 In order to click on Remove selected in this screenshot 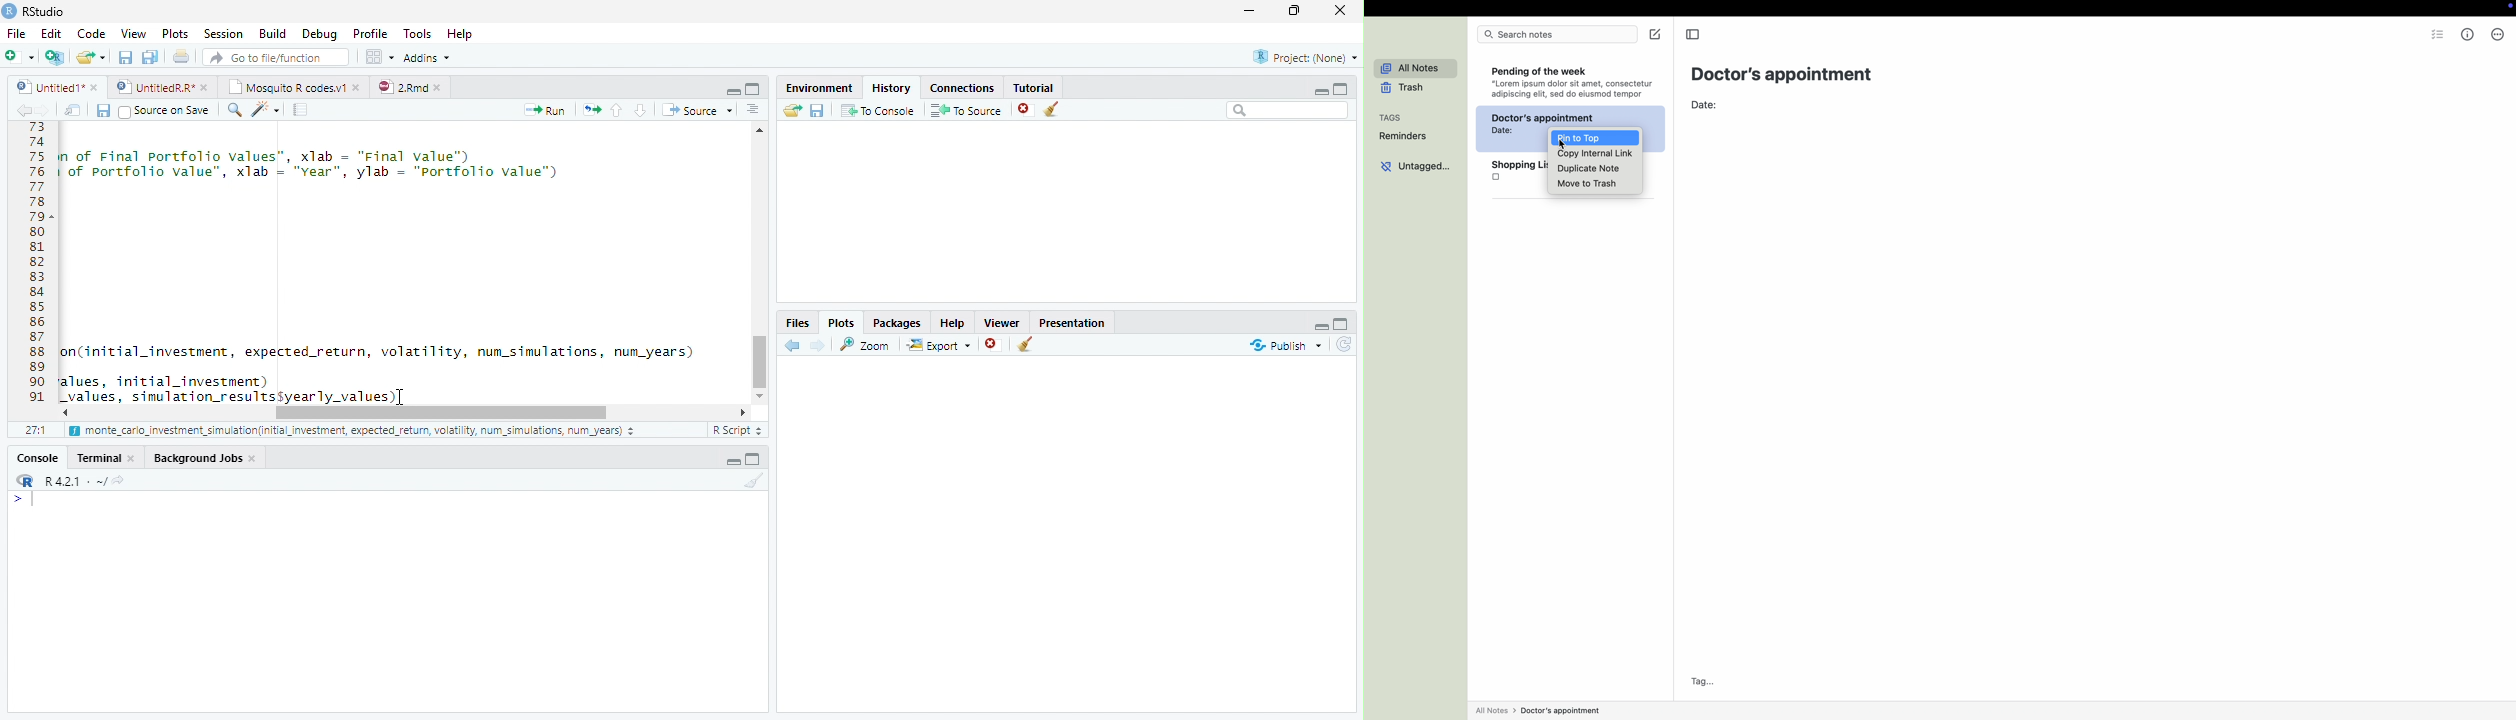, I will do `click(995, 345)`.